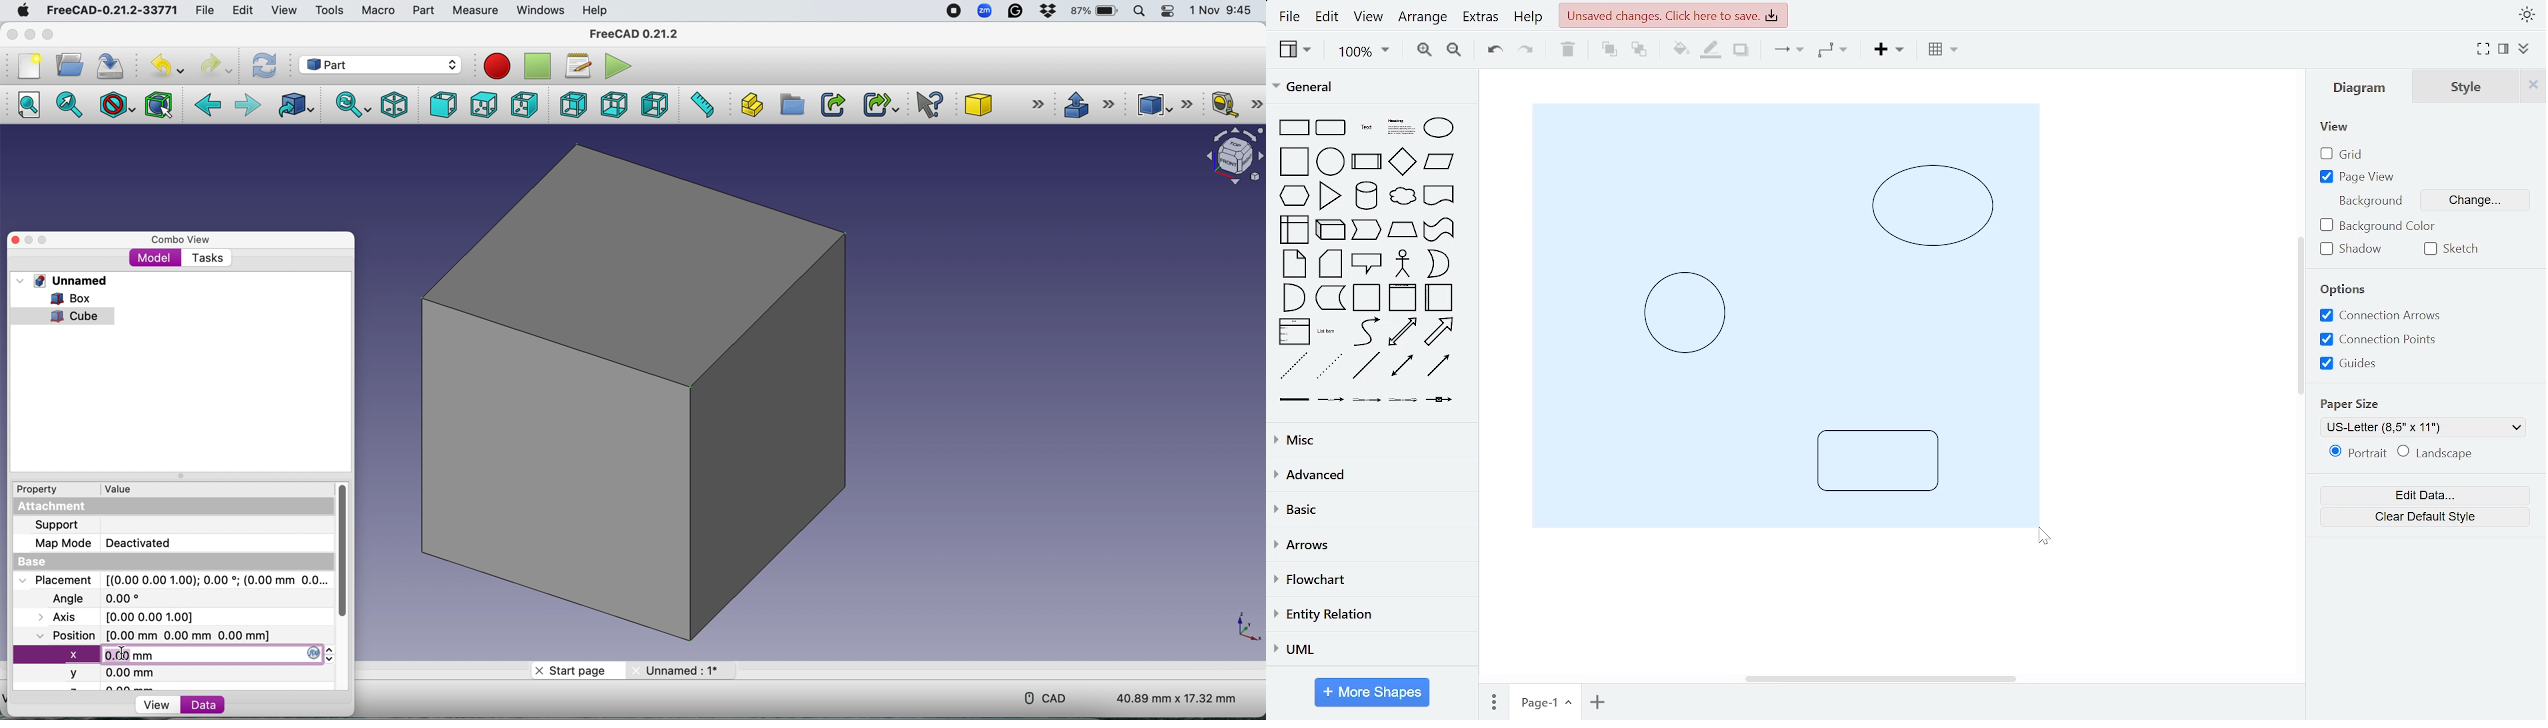 The width and height of the screenshot is (2548, 728). Describe the element at coordinates (1400, 128) in the screenshot. I see `heading` at that location.